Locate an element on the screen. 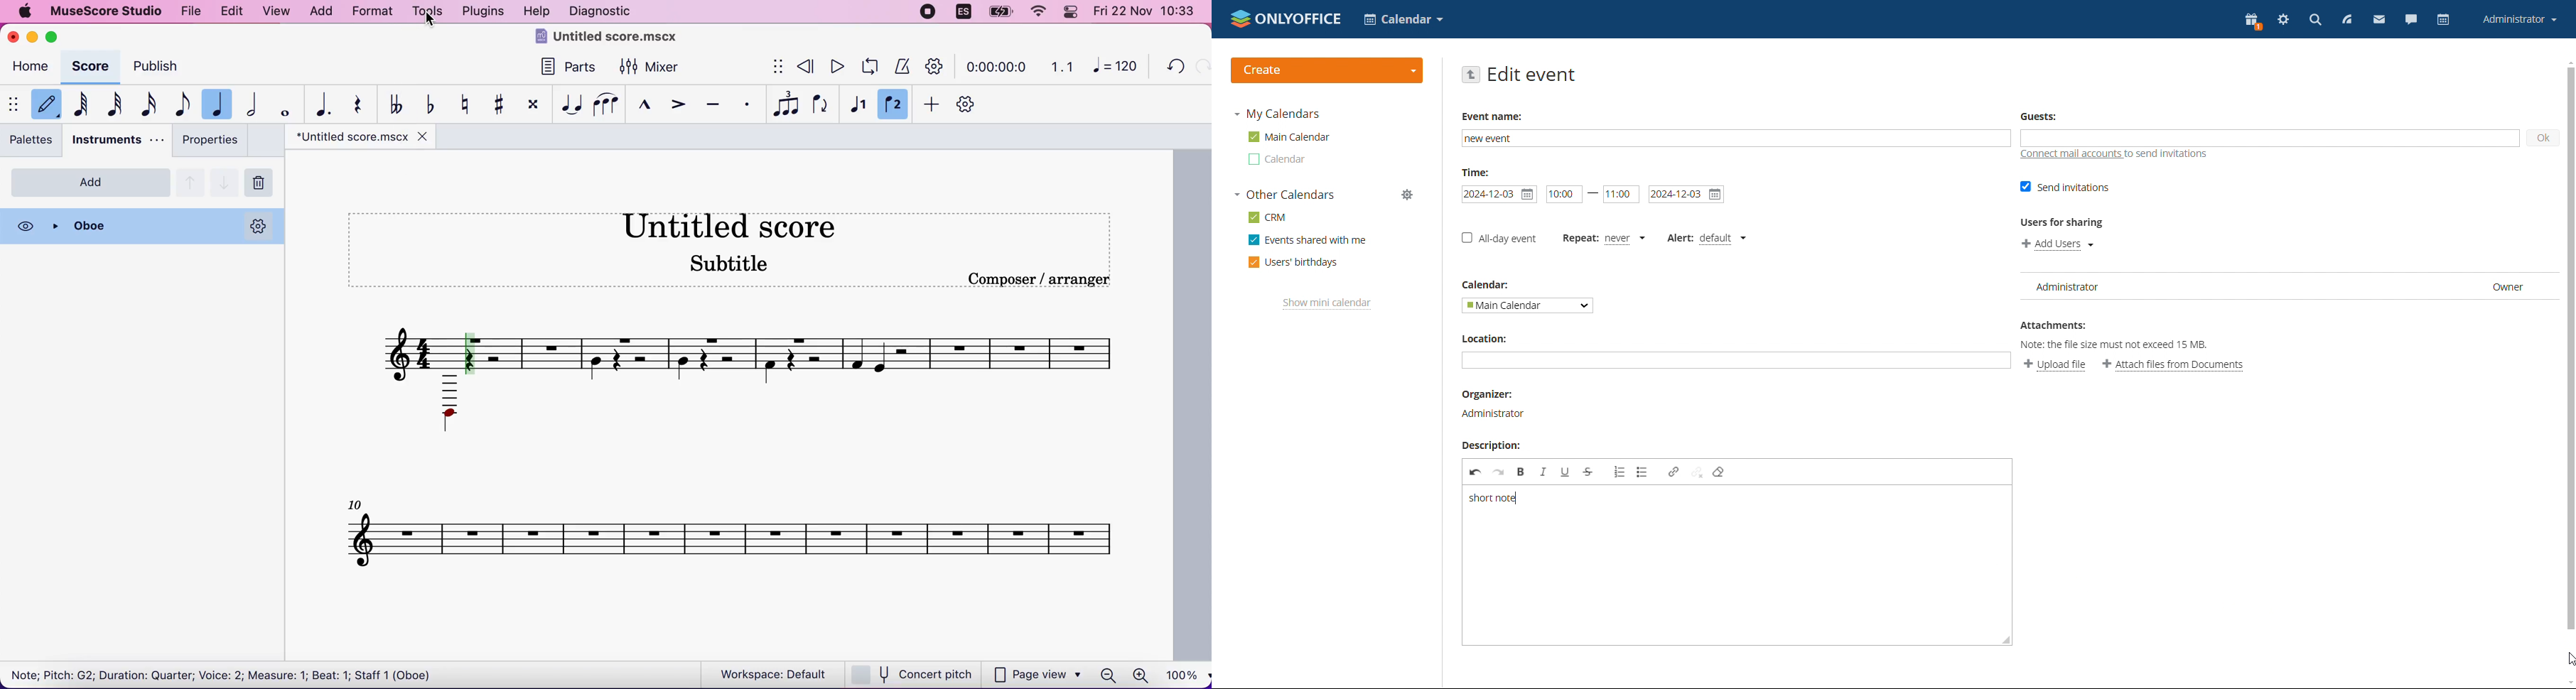  quarter note is located at coordinates (217, 104).